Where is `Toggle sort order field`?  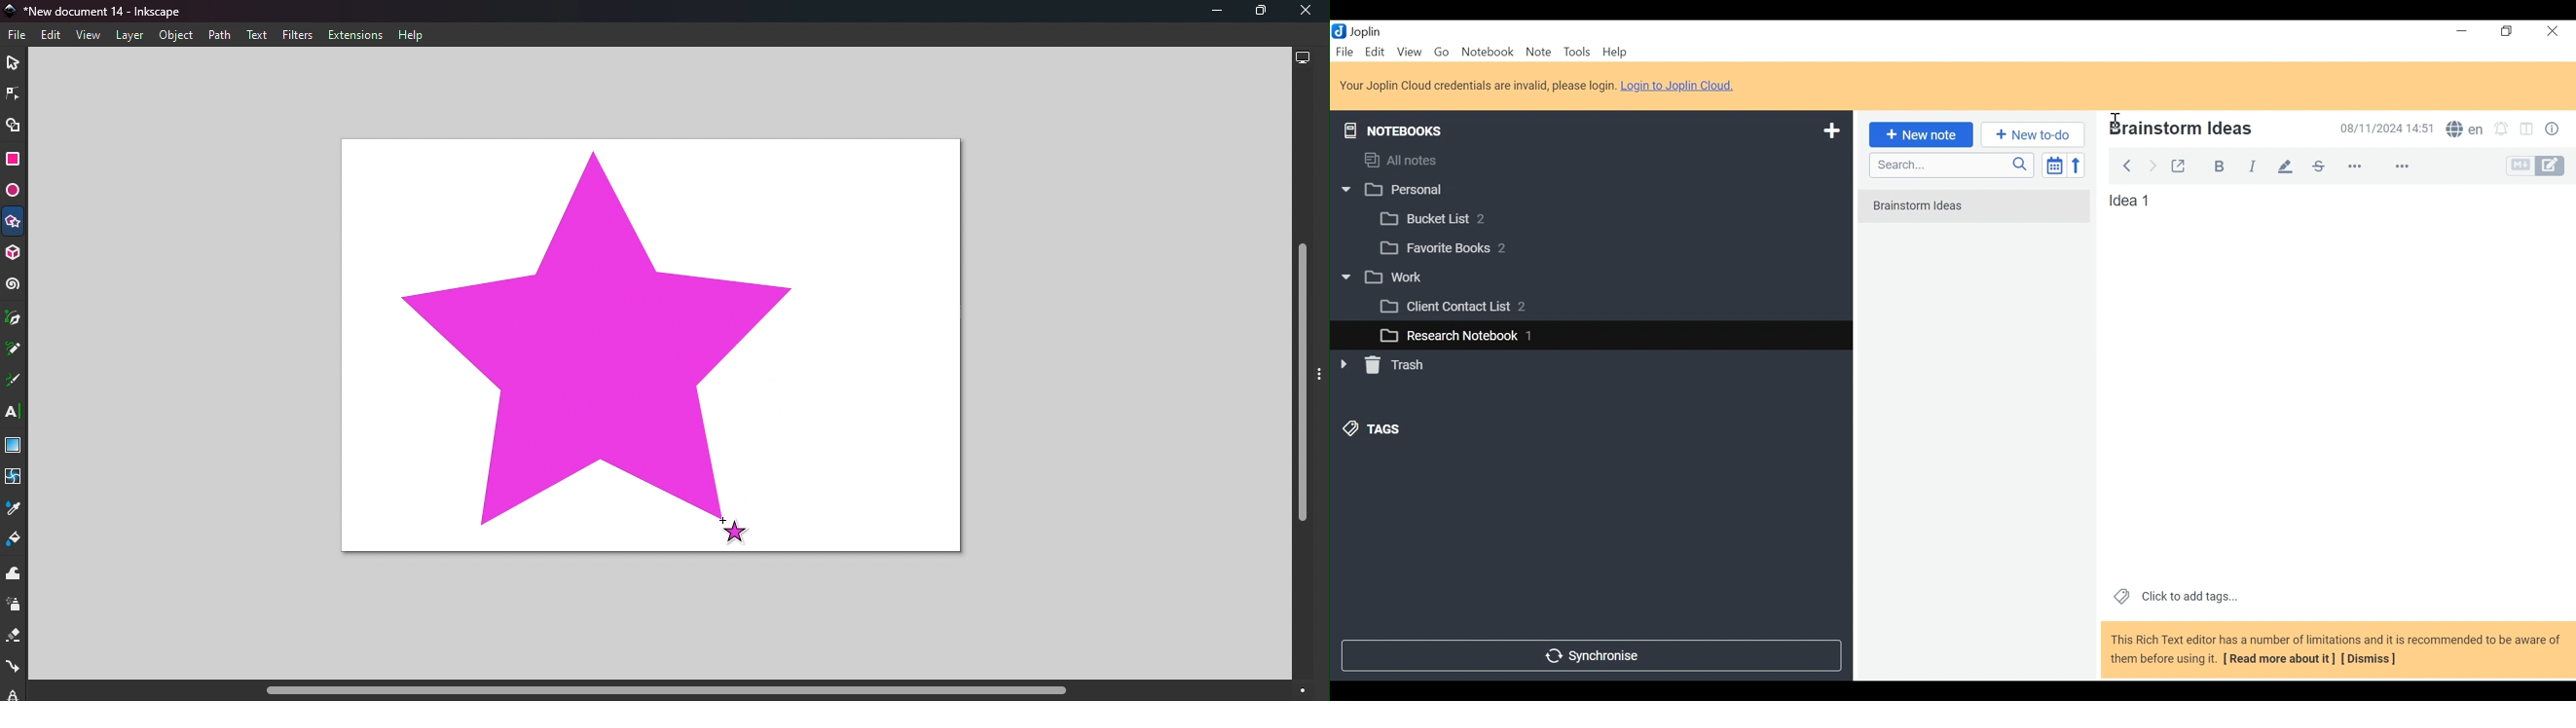
Toggle sort order field is located at coordinates (2053, 164).